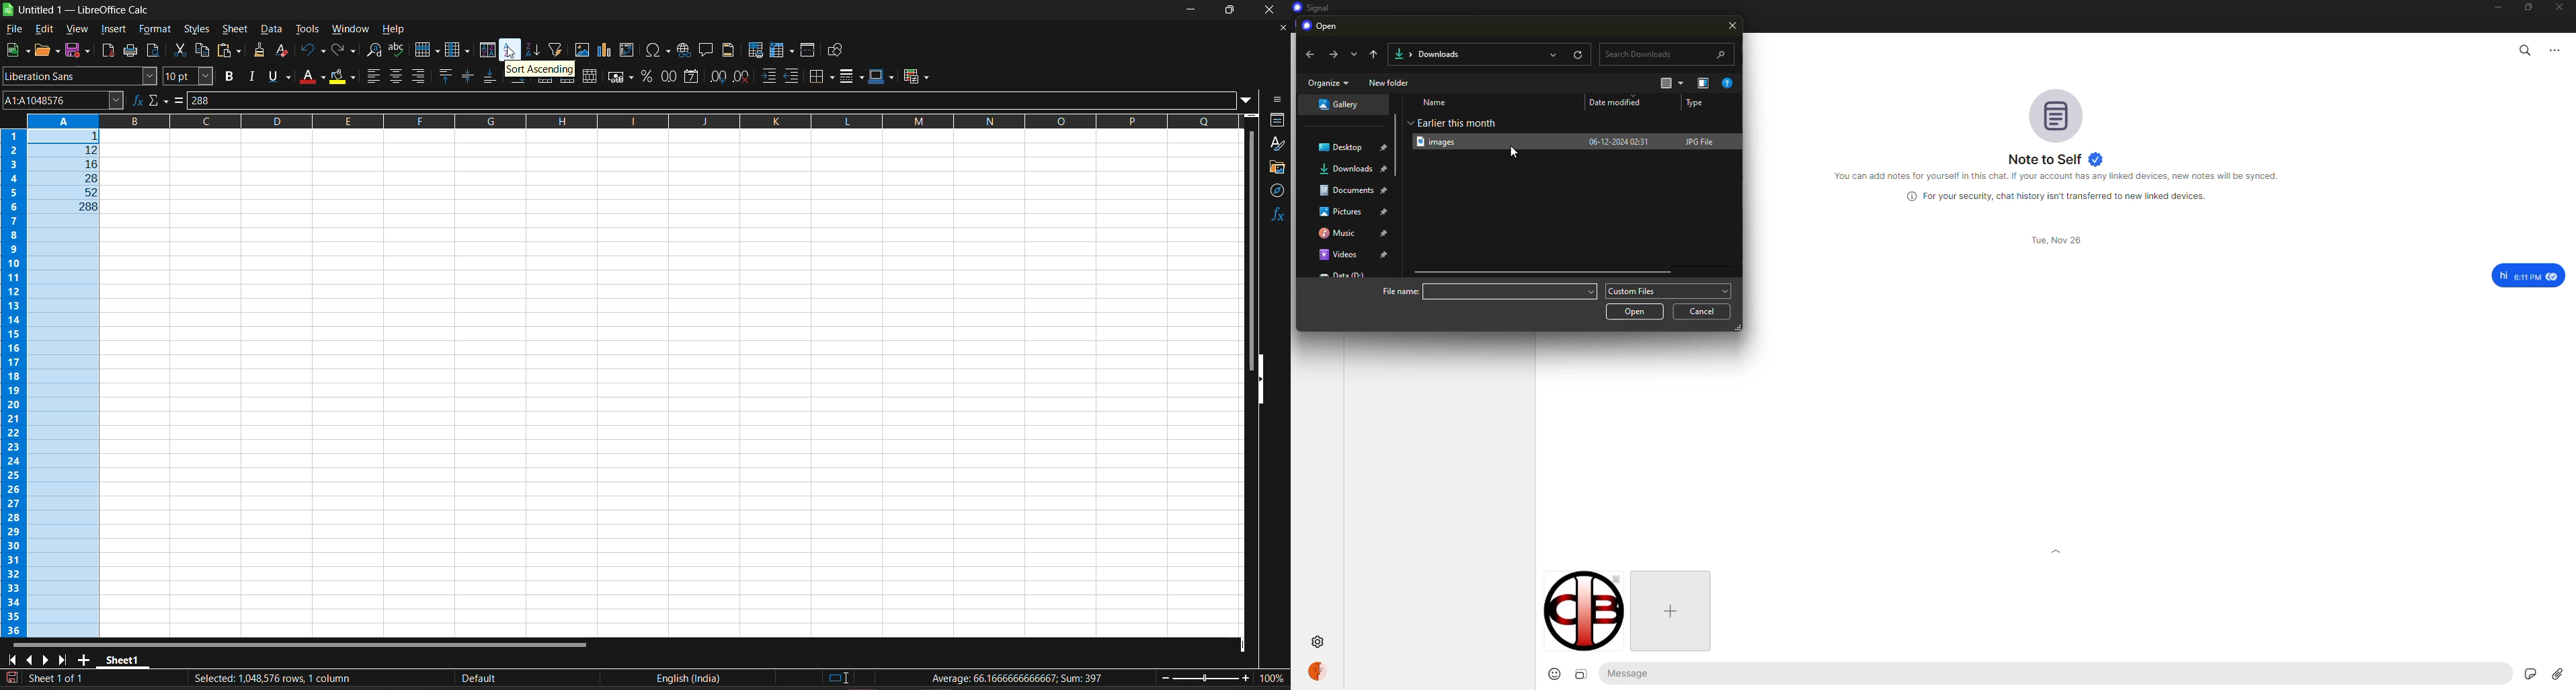 Image resolution: width=2576 pixels, height=700 pixels. What do you see at coordinates (313, 53) in the screenshot?
I see `undo` at bounding box center [313, 53].